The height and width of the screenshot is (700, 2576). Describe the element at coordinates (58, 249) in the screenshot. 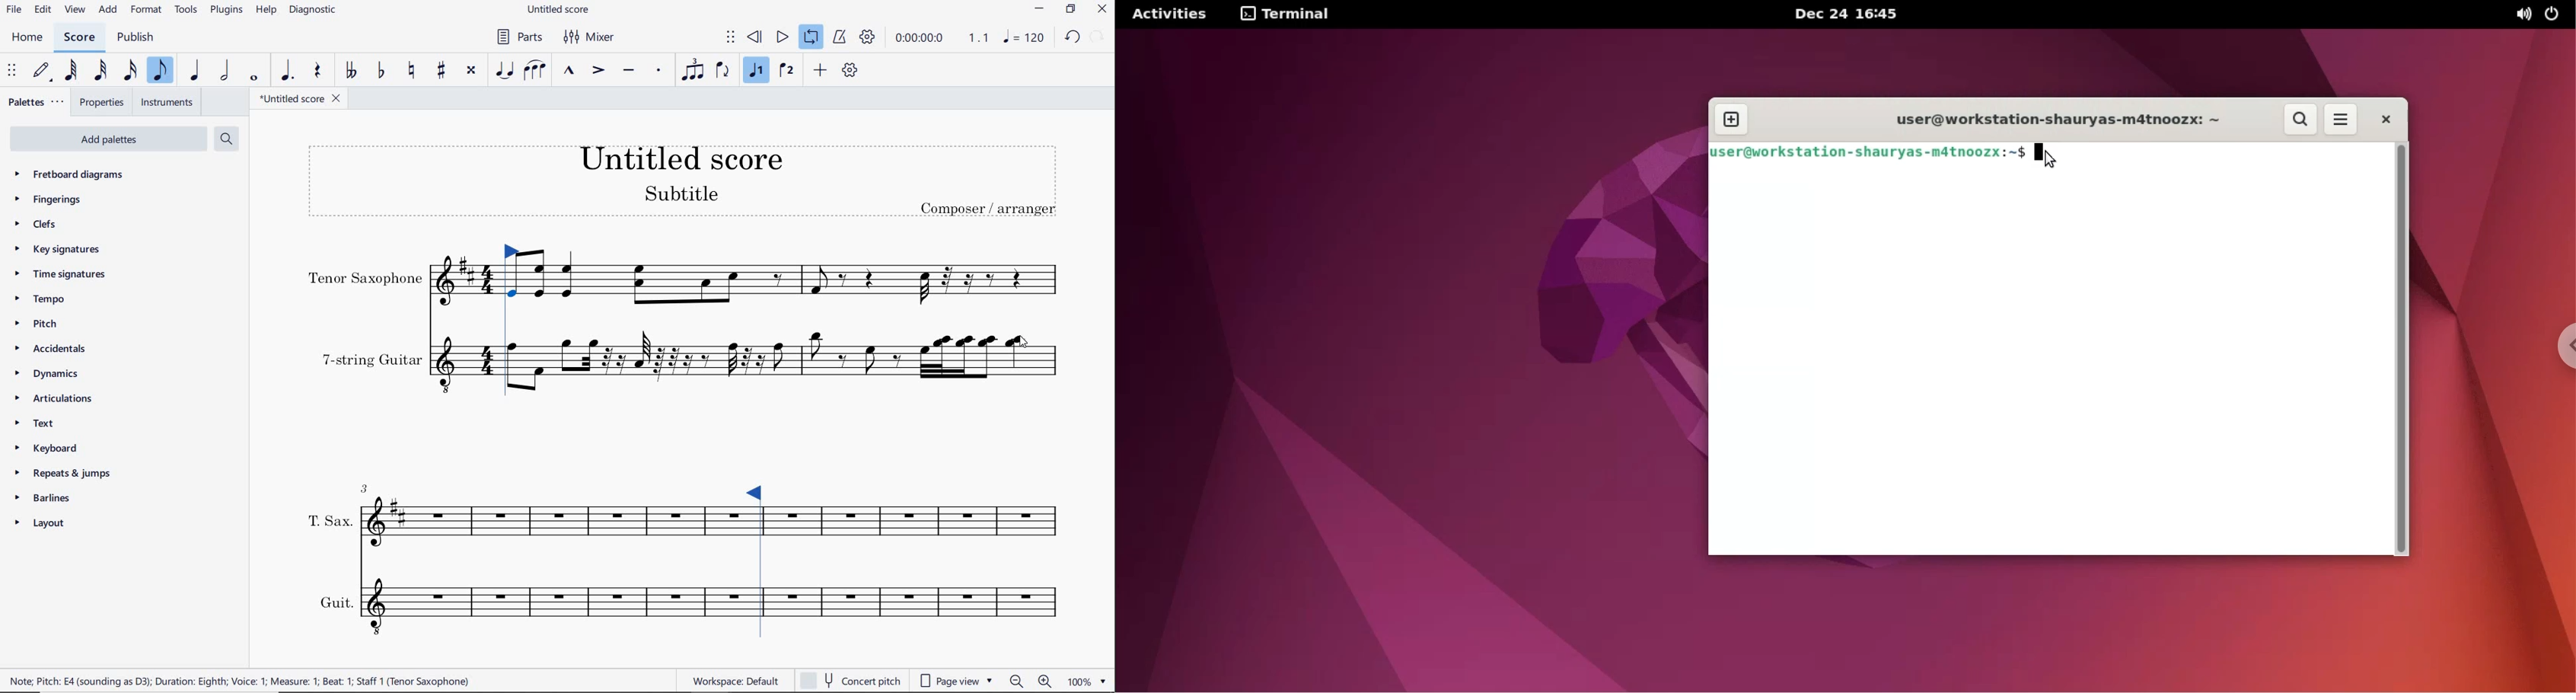

I see `KEY SIGNATURES` at that location.